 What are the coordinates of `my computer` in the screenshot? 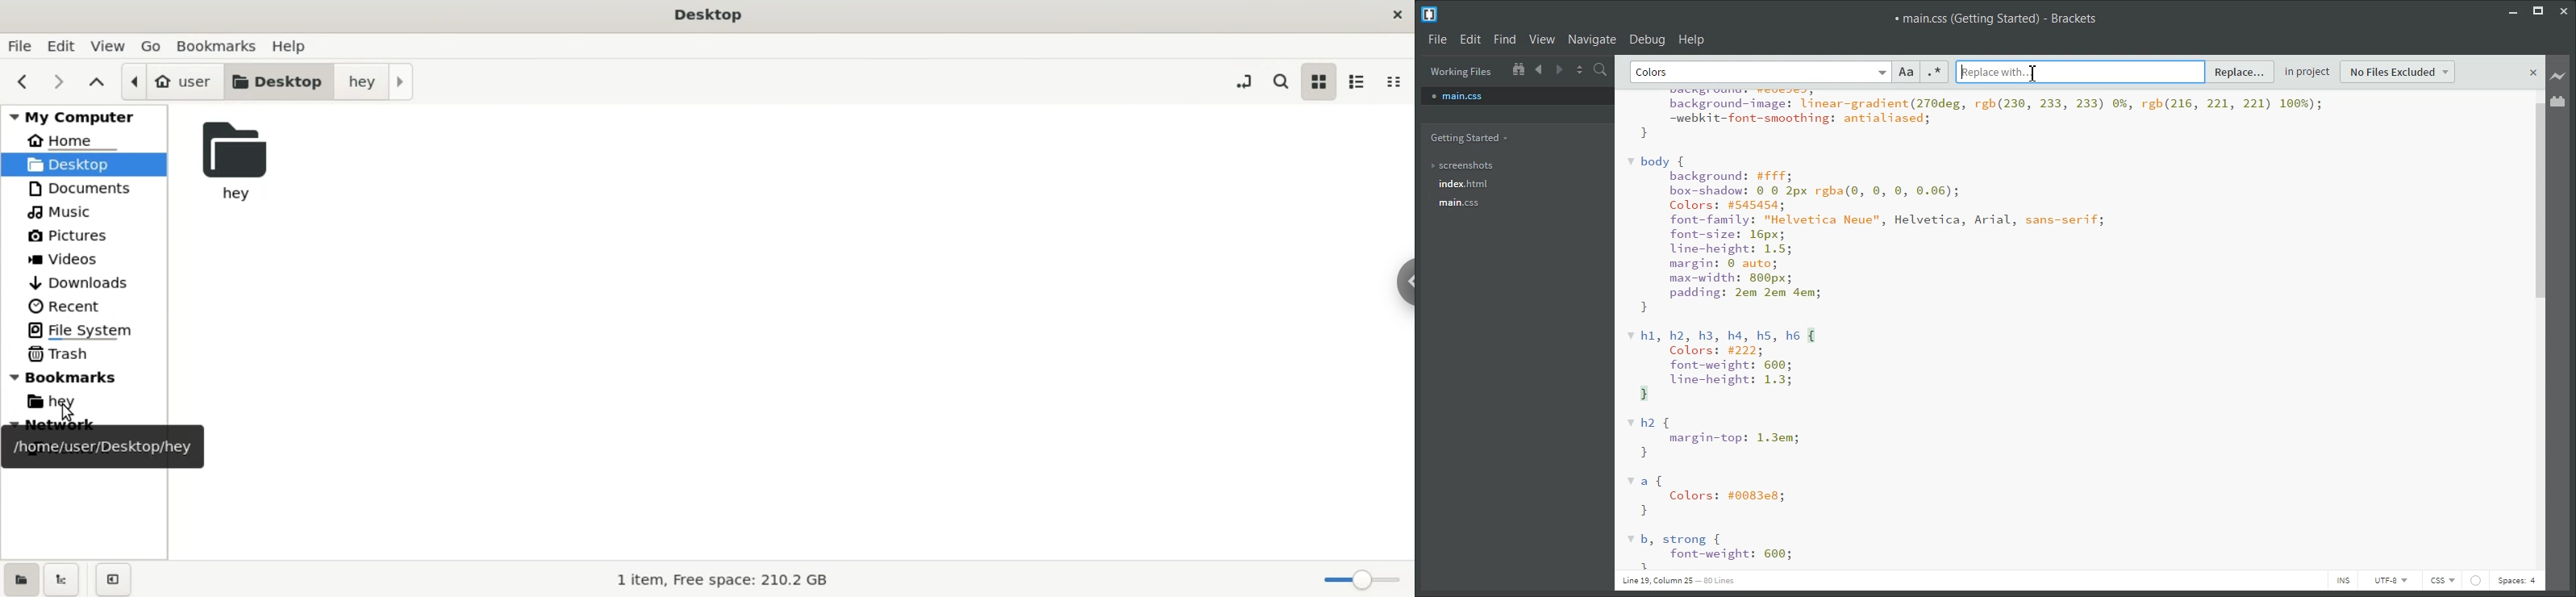 It's located at (85, 117).